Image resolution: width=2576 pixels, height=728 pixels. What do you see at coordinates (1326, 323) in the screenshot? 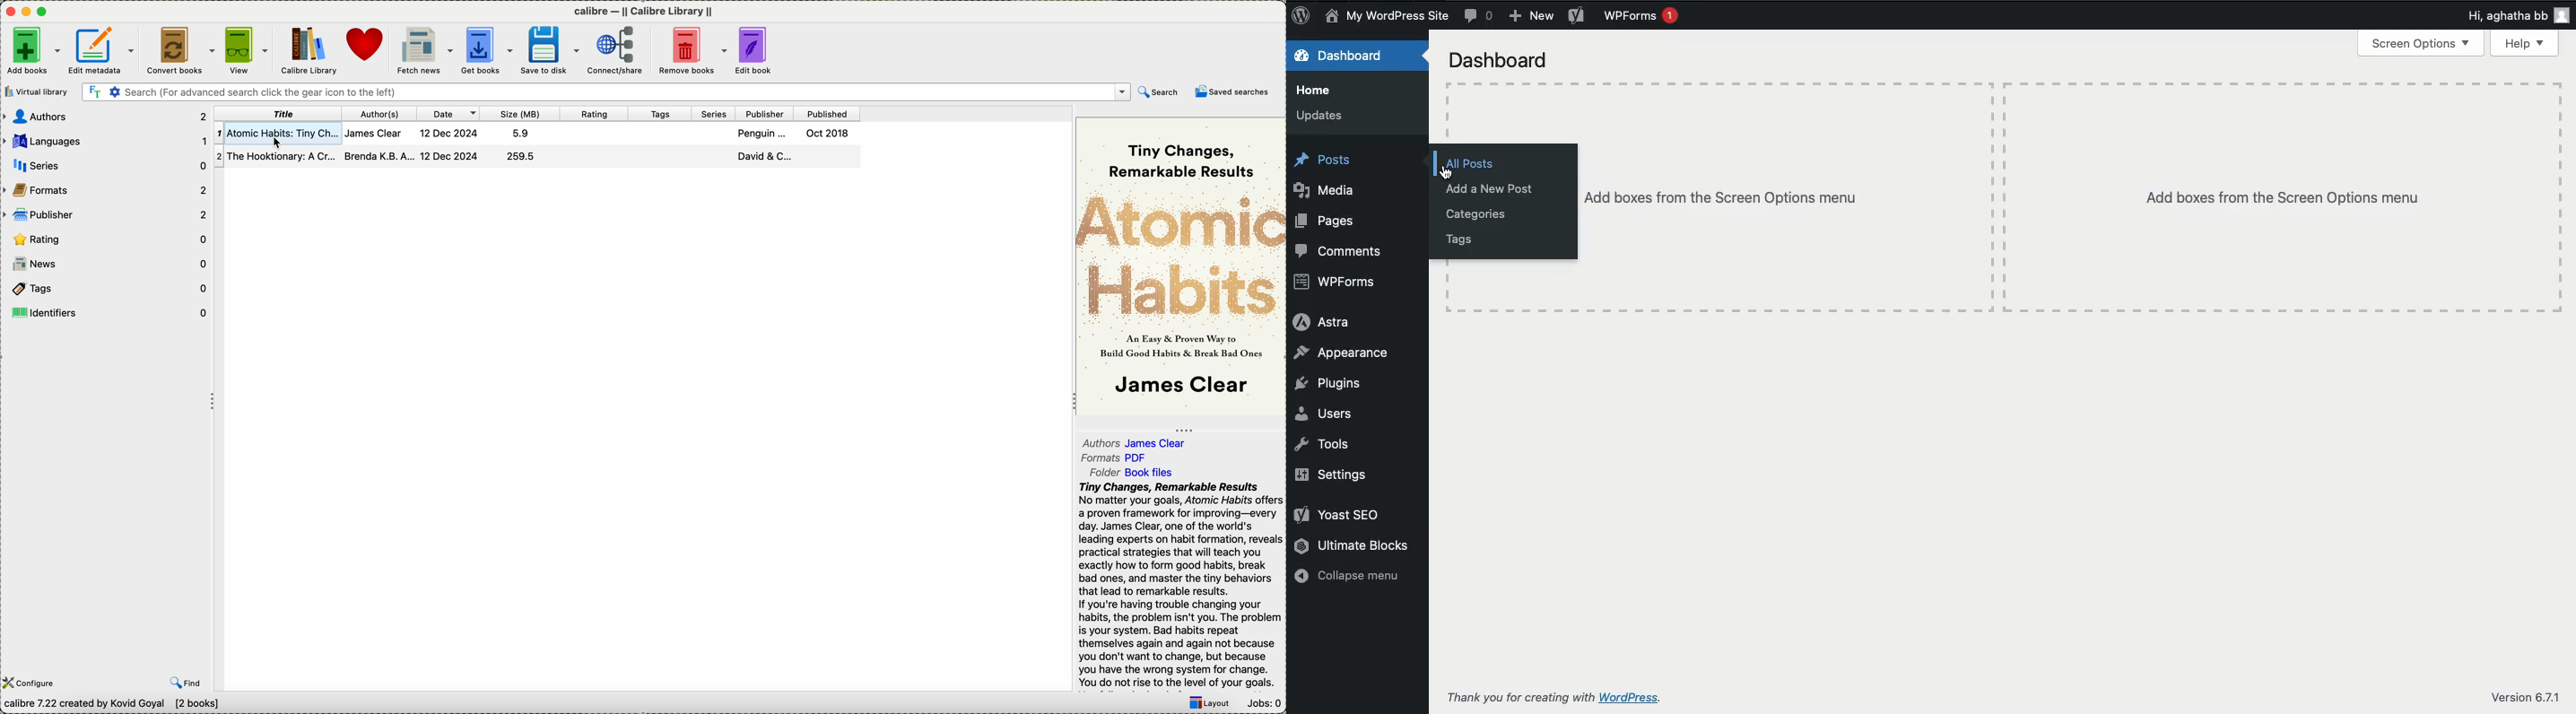
I see `Astra ` at bounding box center [1326, 323].